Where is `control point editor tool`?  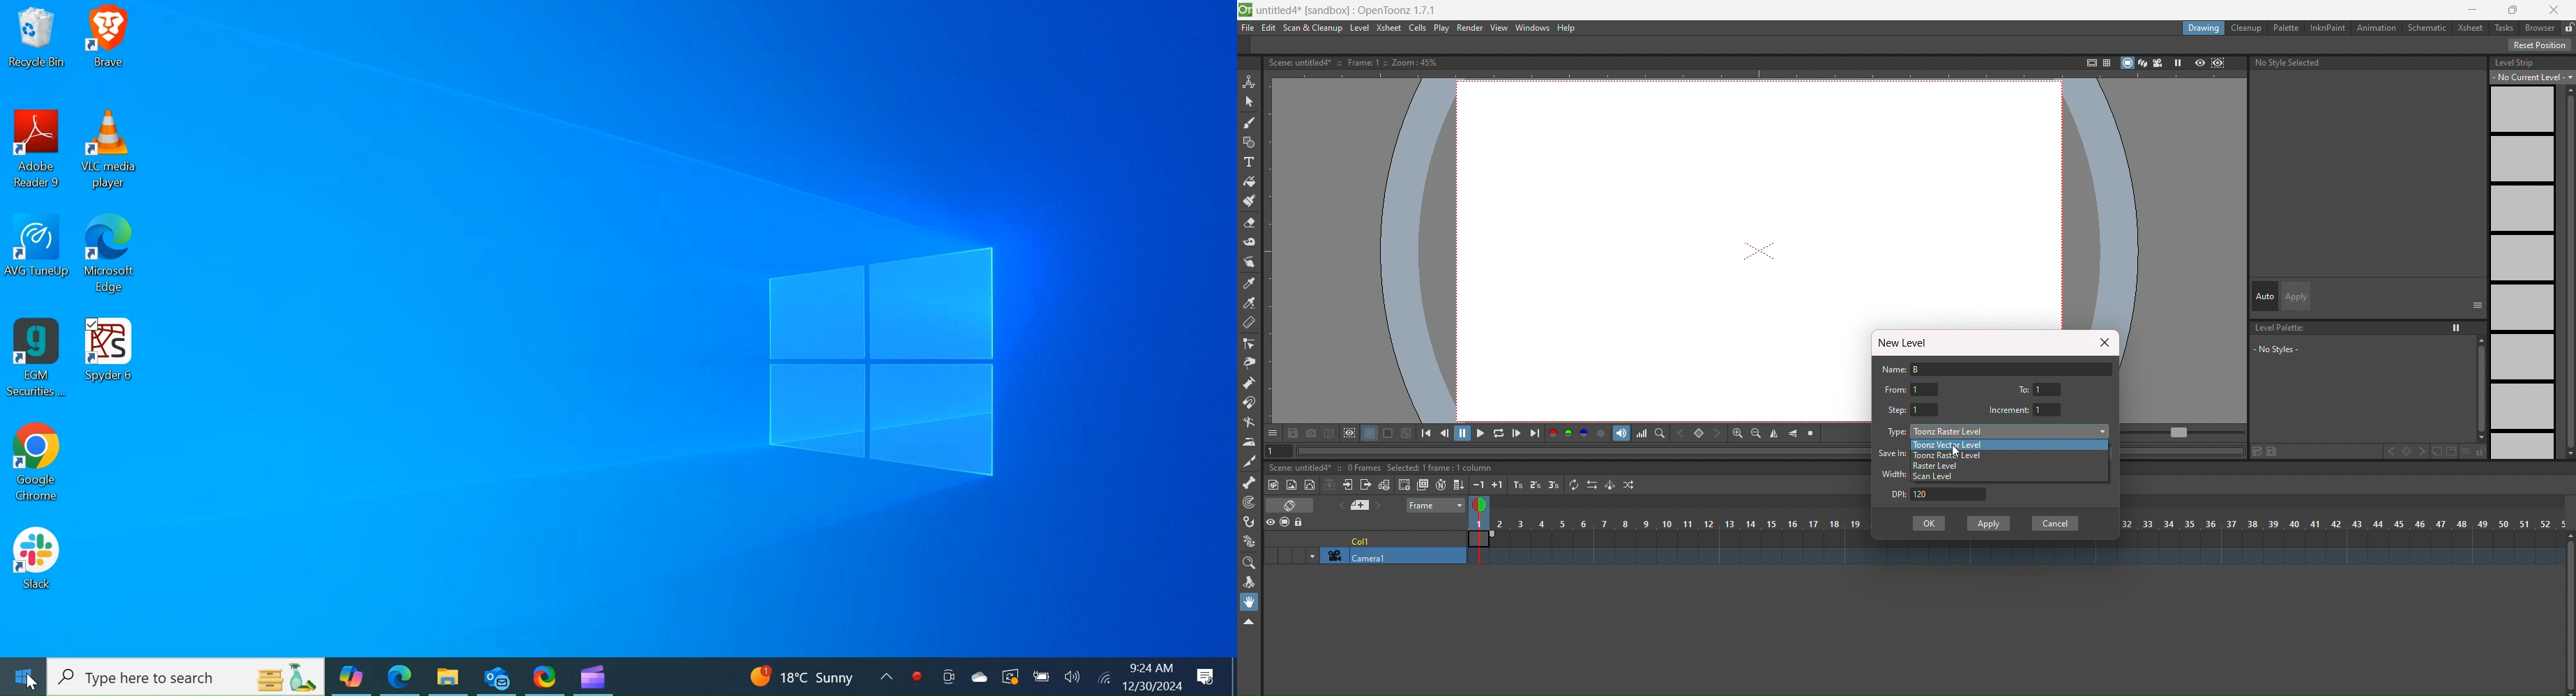 control point editor tool is located at coordinates (1248, 344).